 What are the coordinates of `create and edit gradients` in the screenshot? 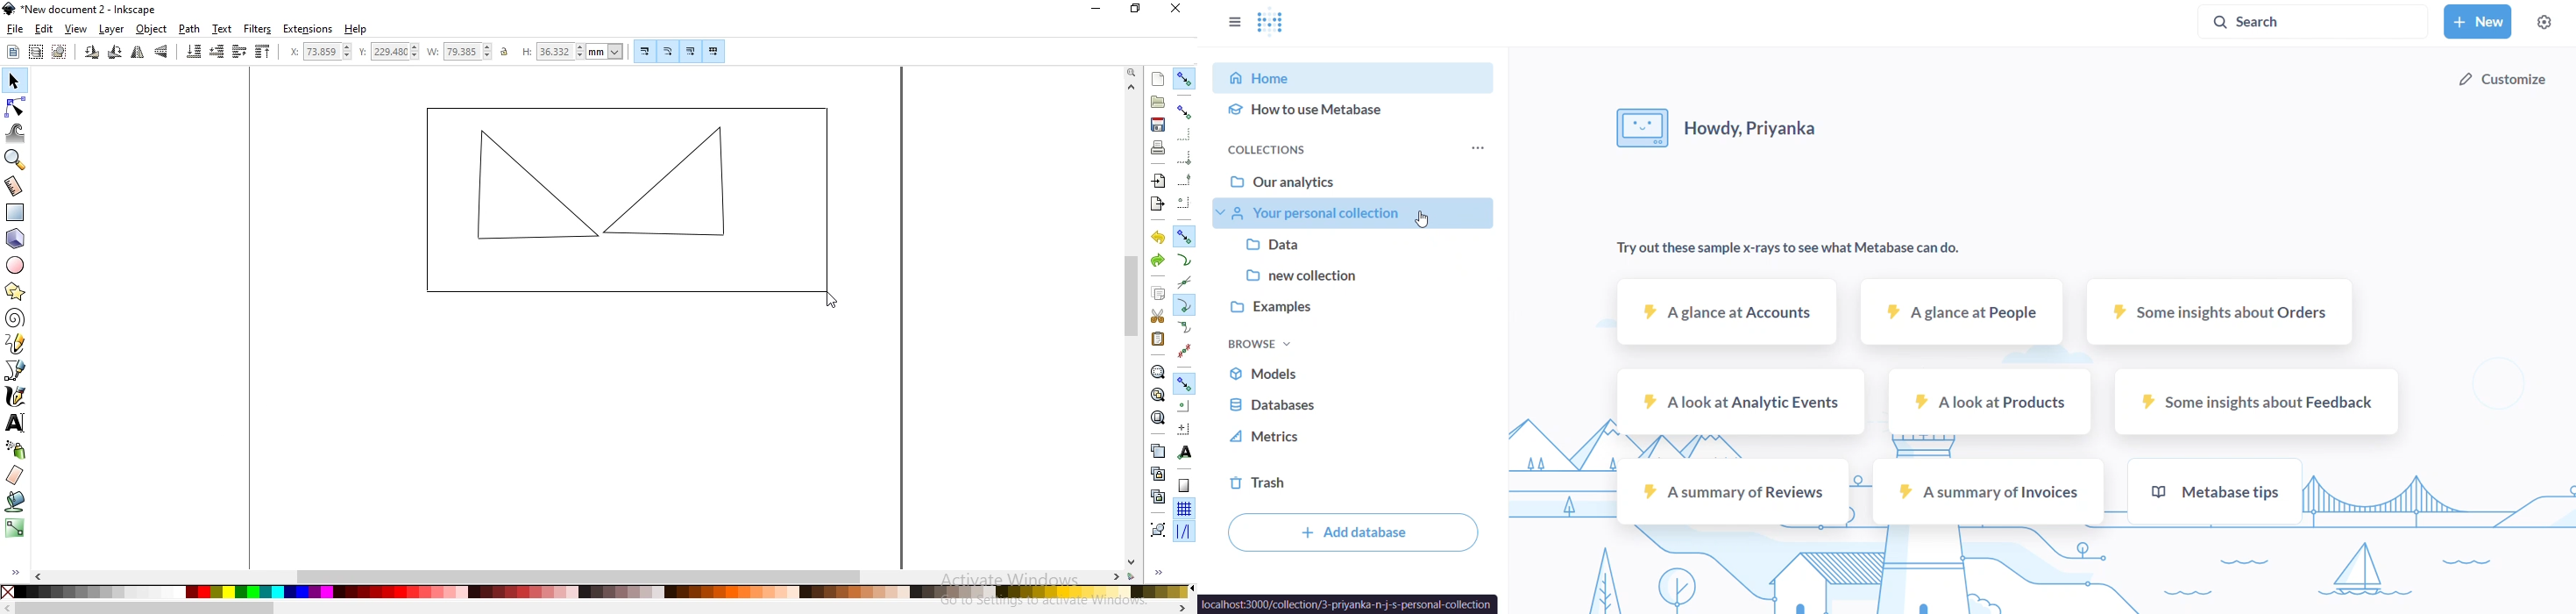 It's located at (13, 528).